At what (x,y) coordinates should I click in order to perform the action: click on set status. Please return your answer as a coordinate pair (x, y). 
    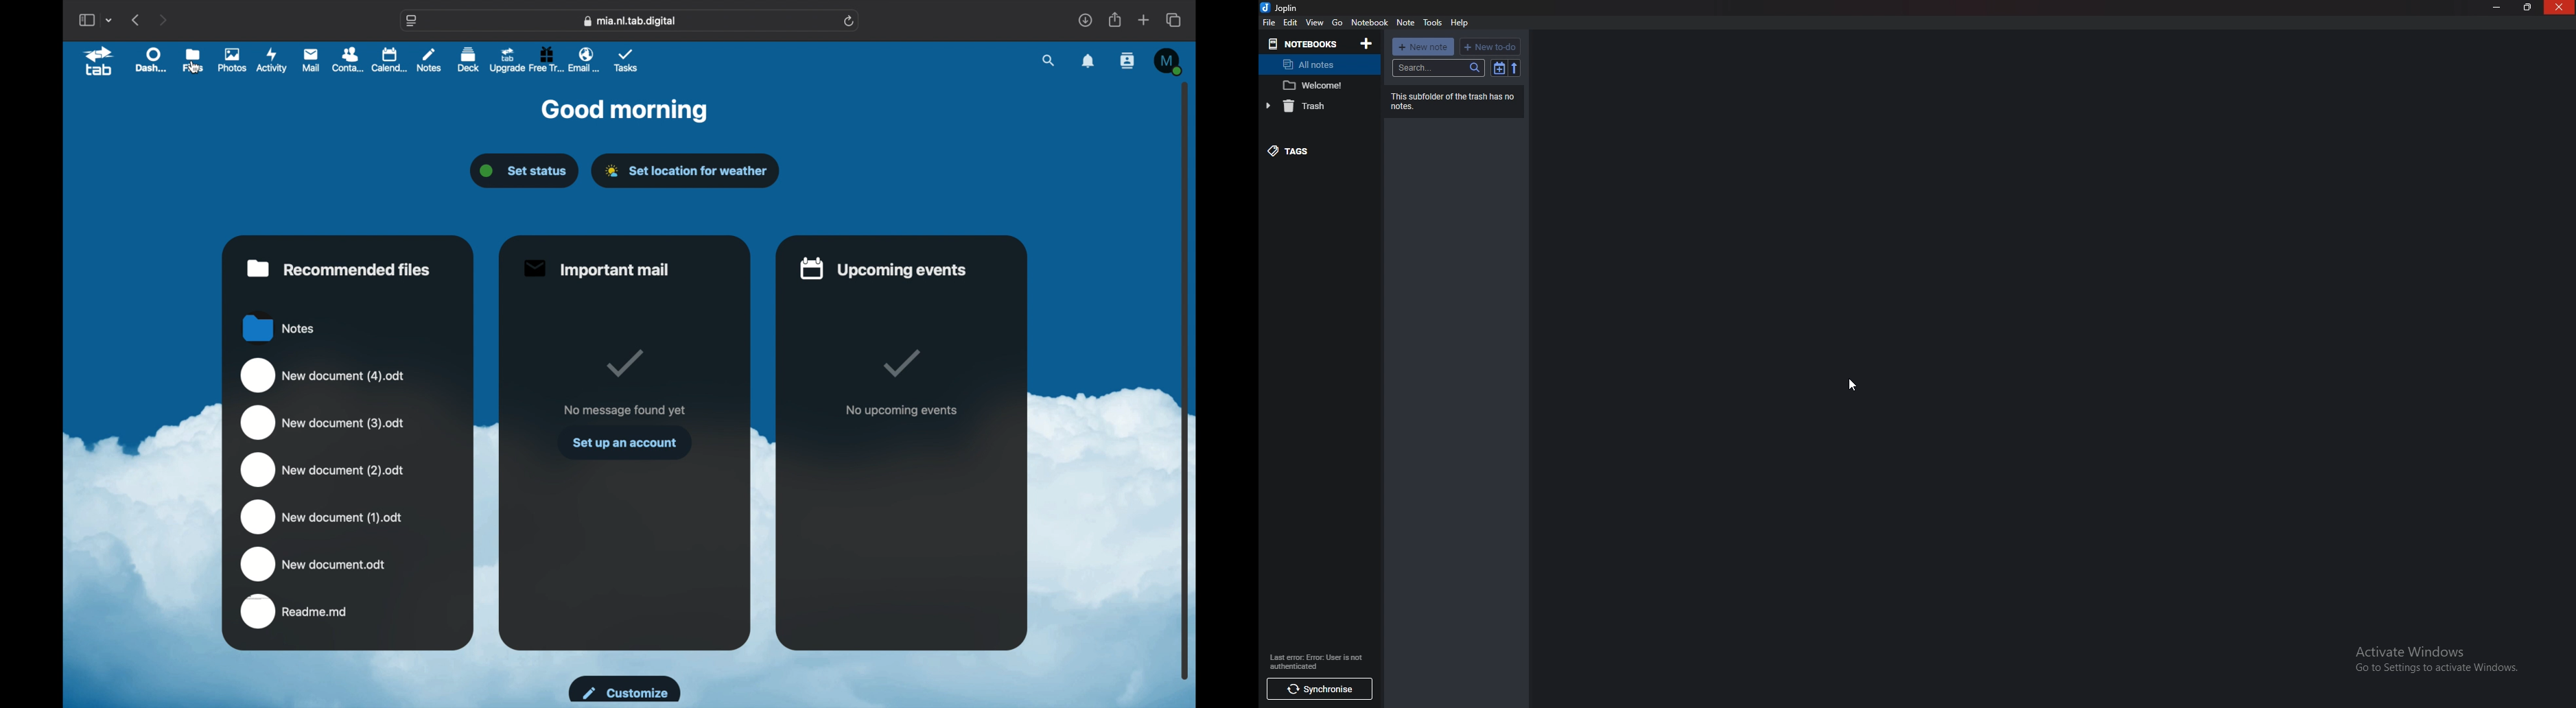
    Looking at the image, I should click on (525, 171).